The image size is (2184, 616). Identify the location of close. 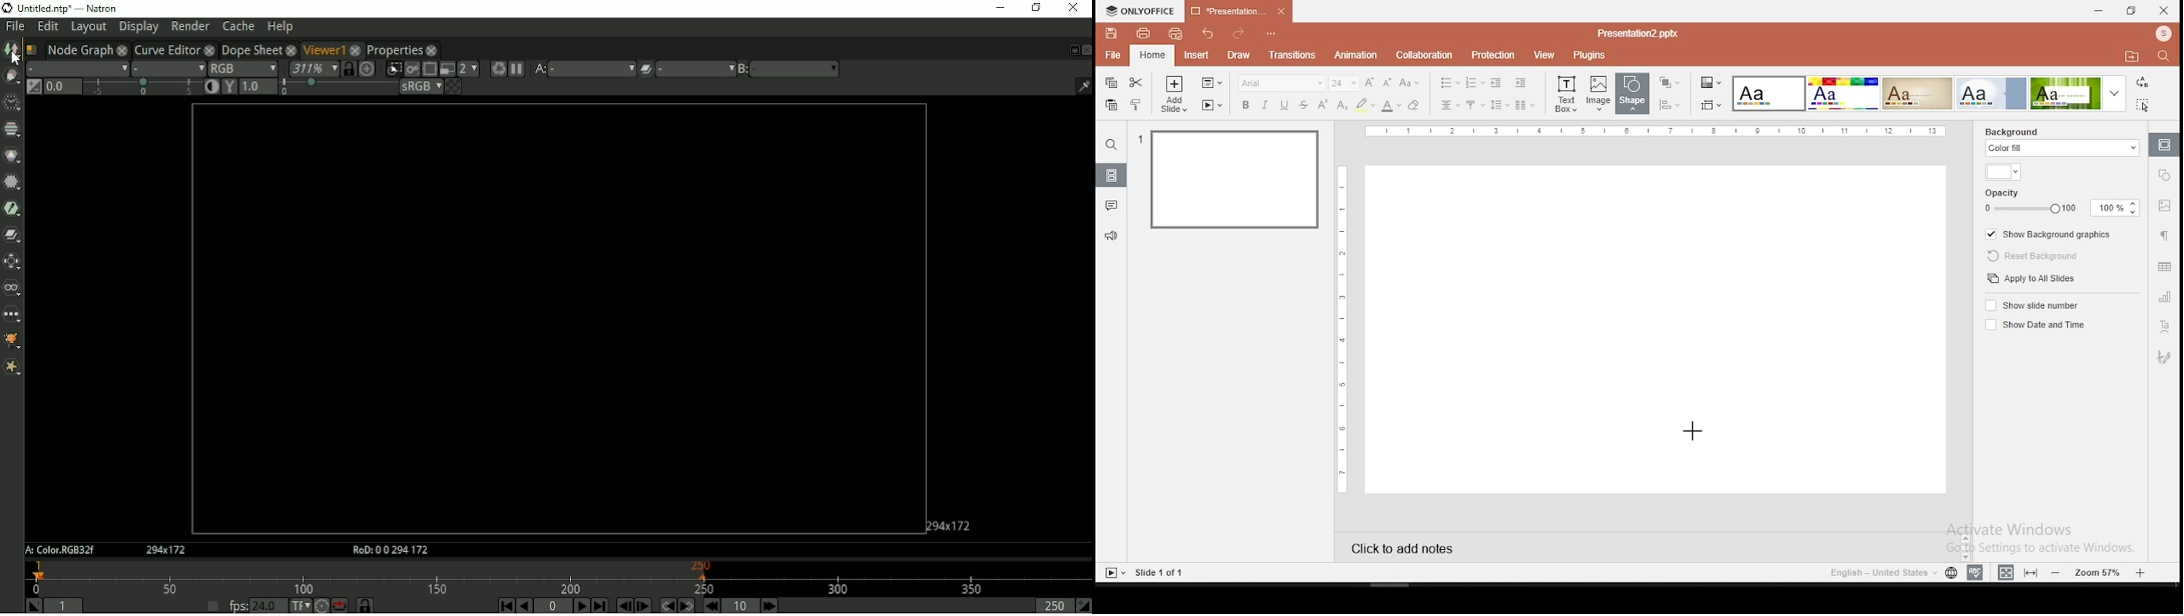
(122, 49).